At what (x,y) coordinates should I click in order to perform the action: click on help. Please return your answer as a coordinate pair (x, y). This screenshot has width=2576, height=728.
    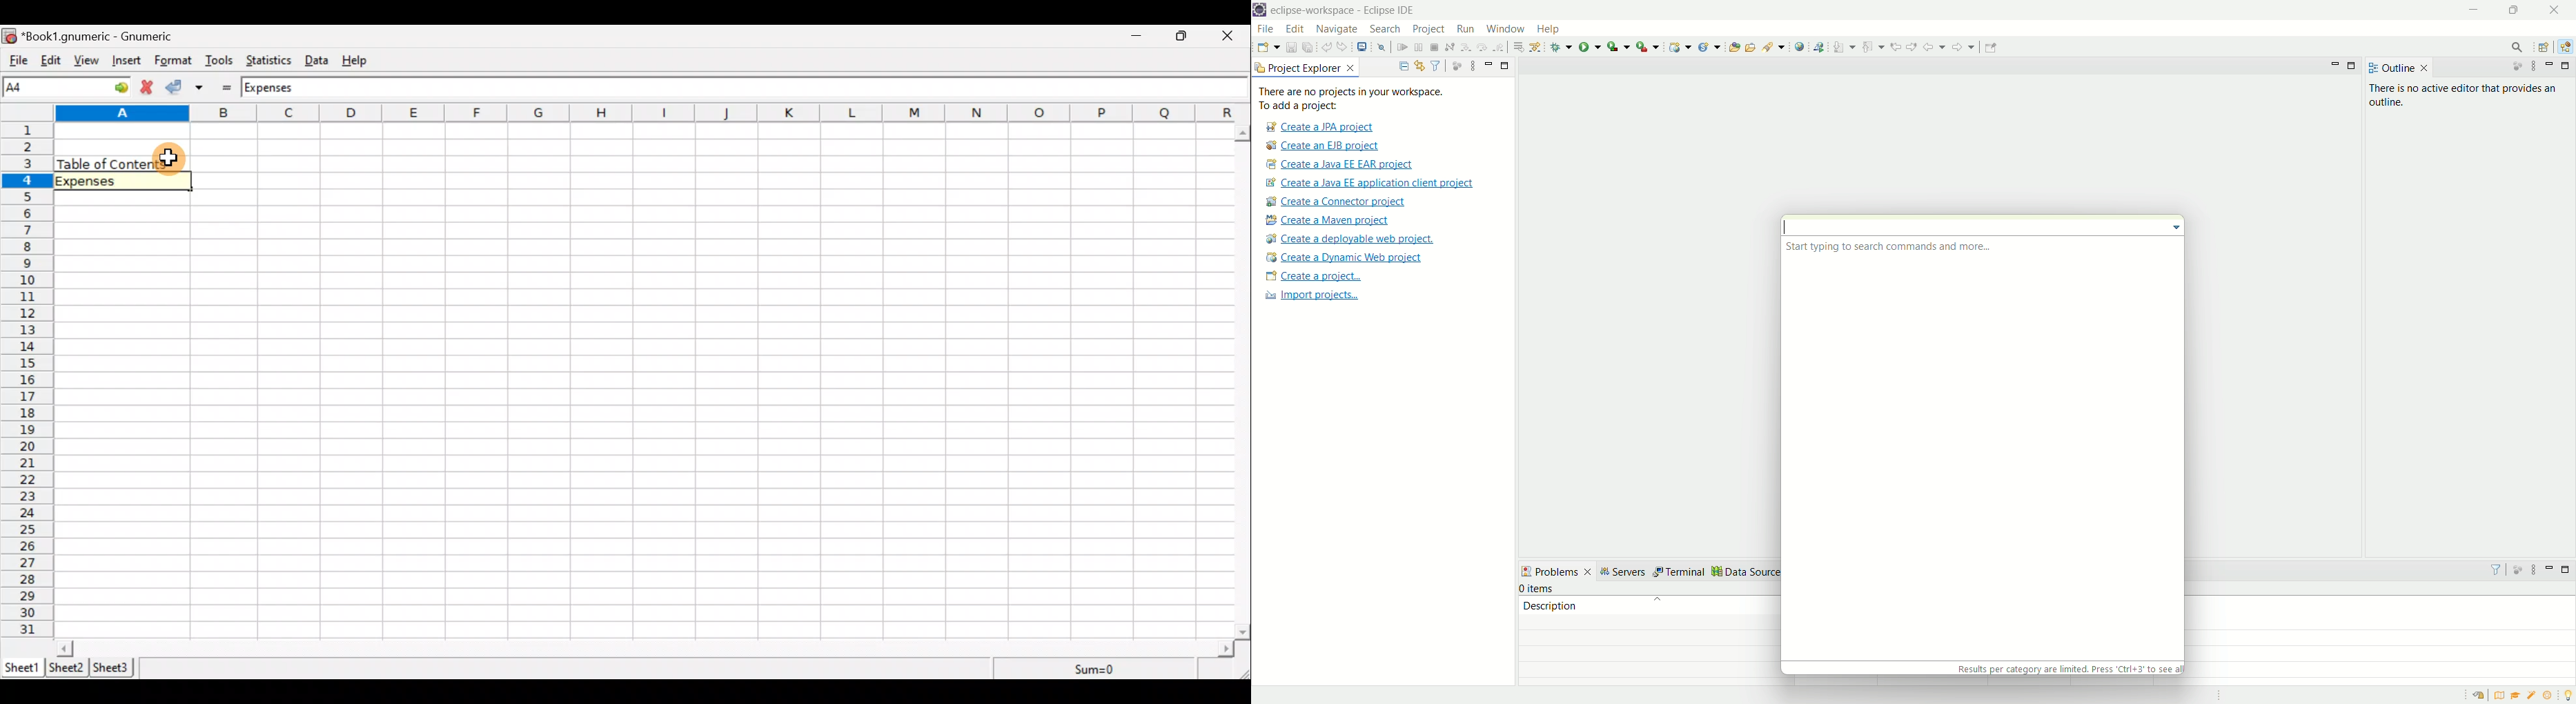
    Looking at the image, I should click on (1547, 30).